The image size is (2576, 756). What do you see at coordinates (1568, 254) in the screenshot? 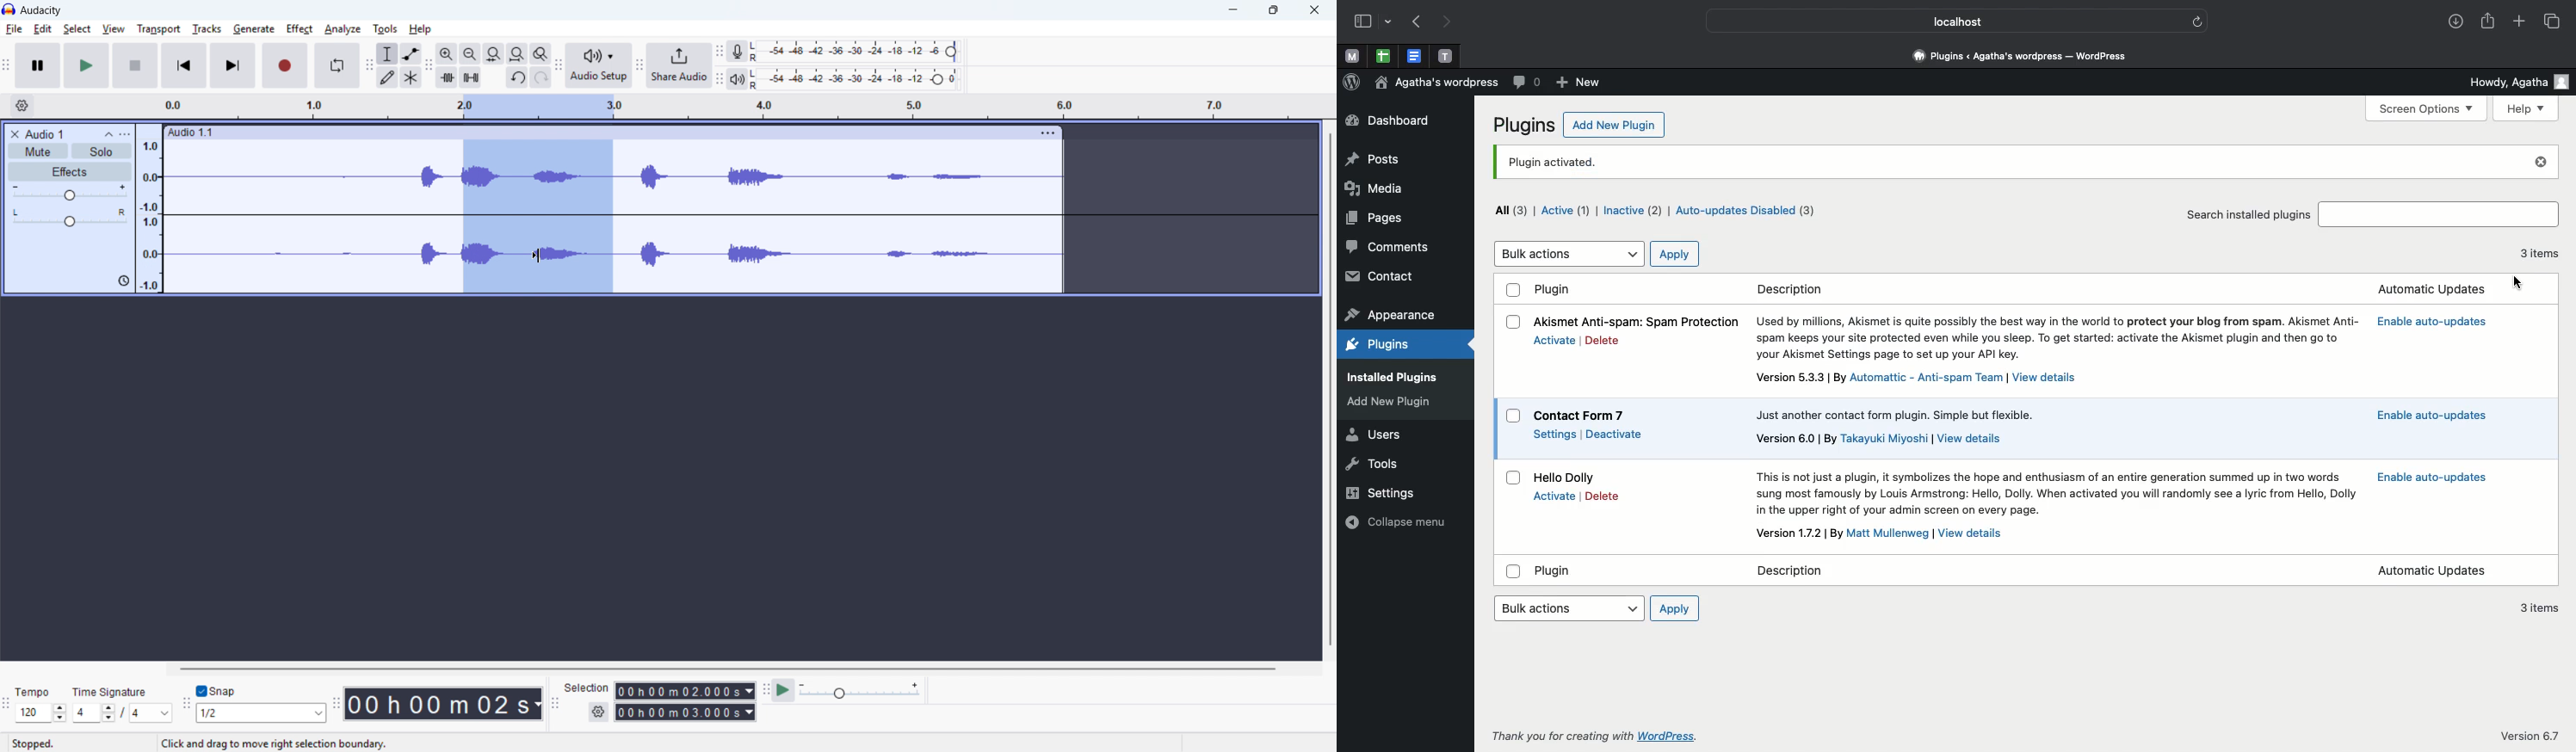
I see `Bulk actions` at bounding box center [1568, 254].